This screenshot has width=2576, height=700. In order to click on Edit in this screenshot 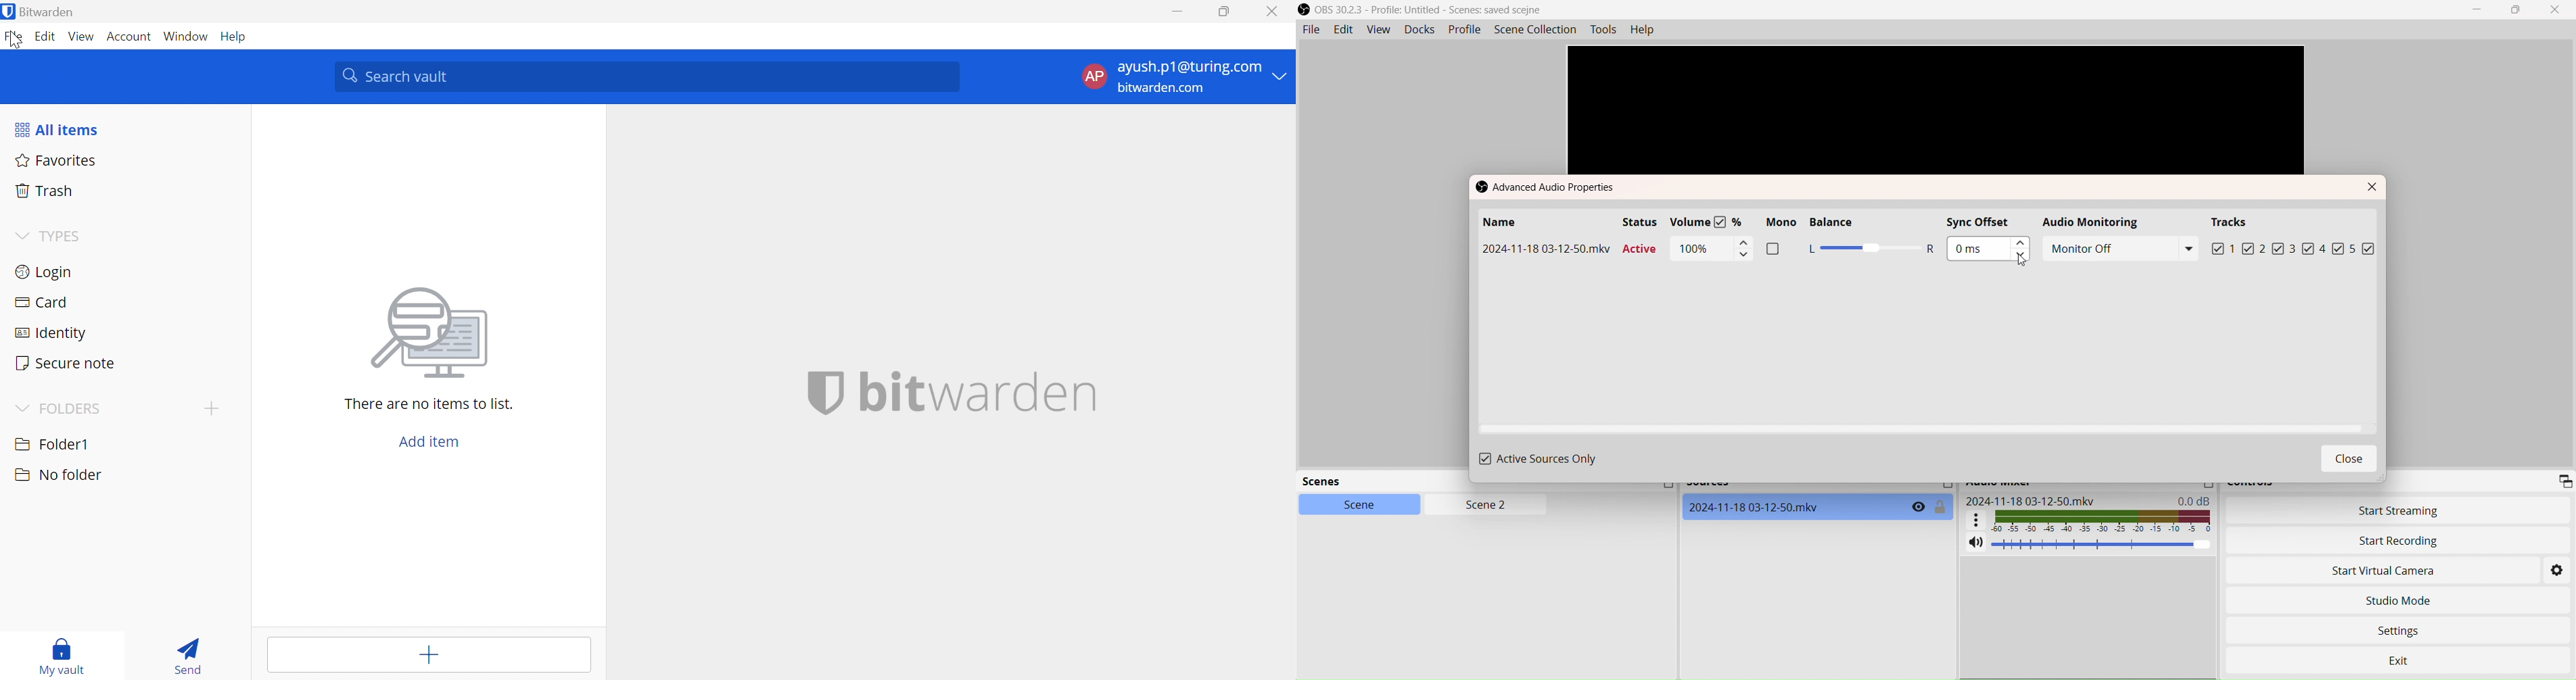, I will do `click(1342, 29)`.